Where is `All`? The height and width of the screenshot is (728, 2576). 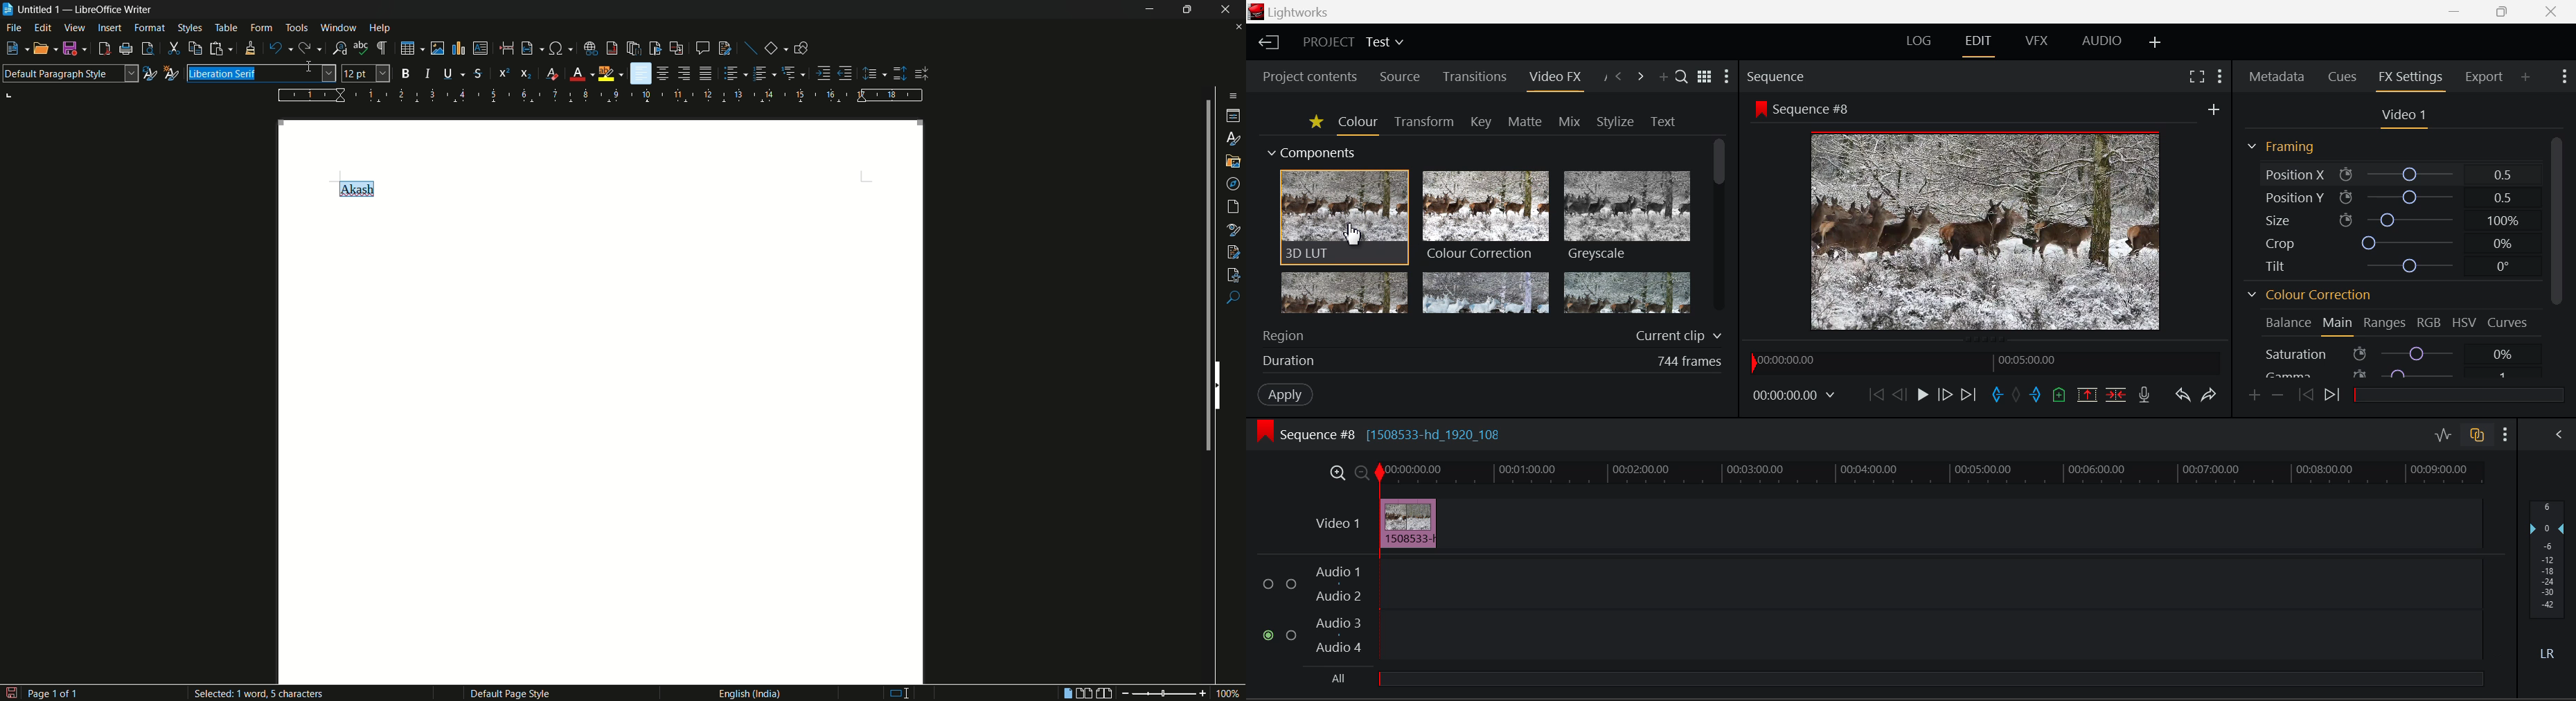
All is located at coordinates (1906, 677).